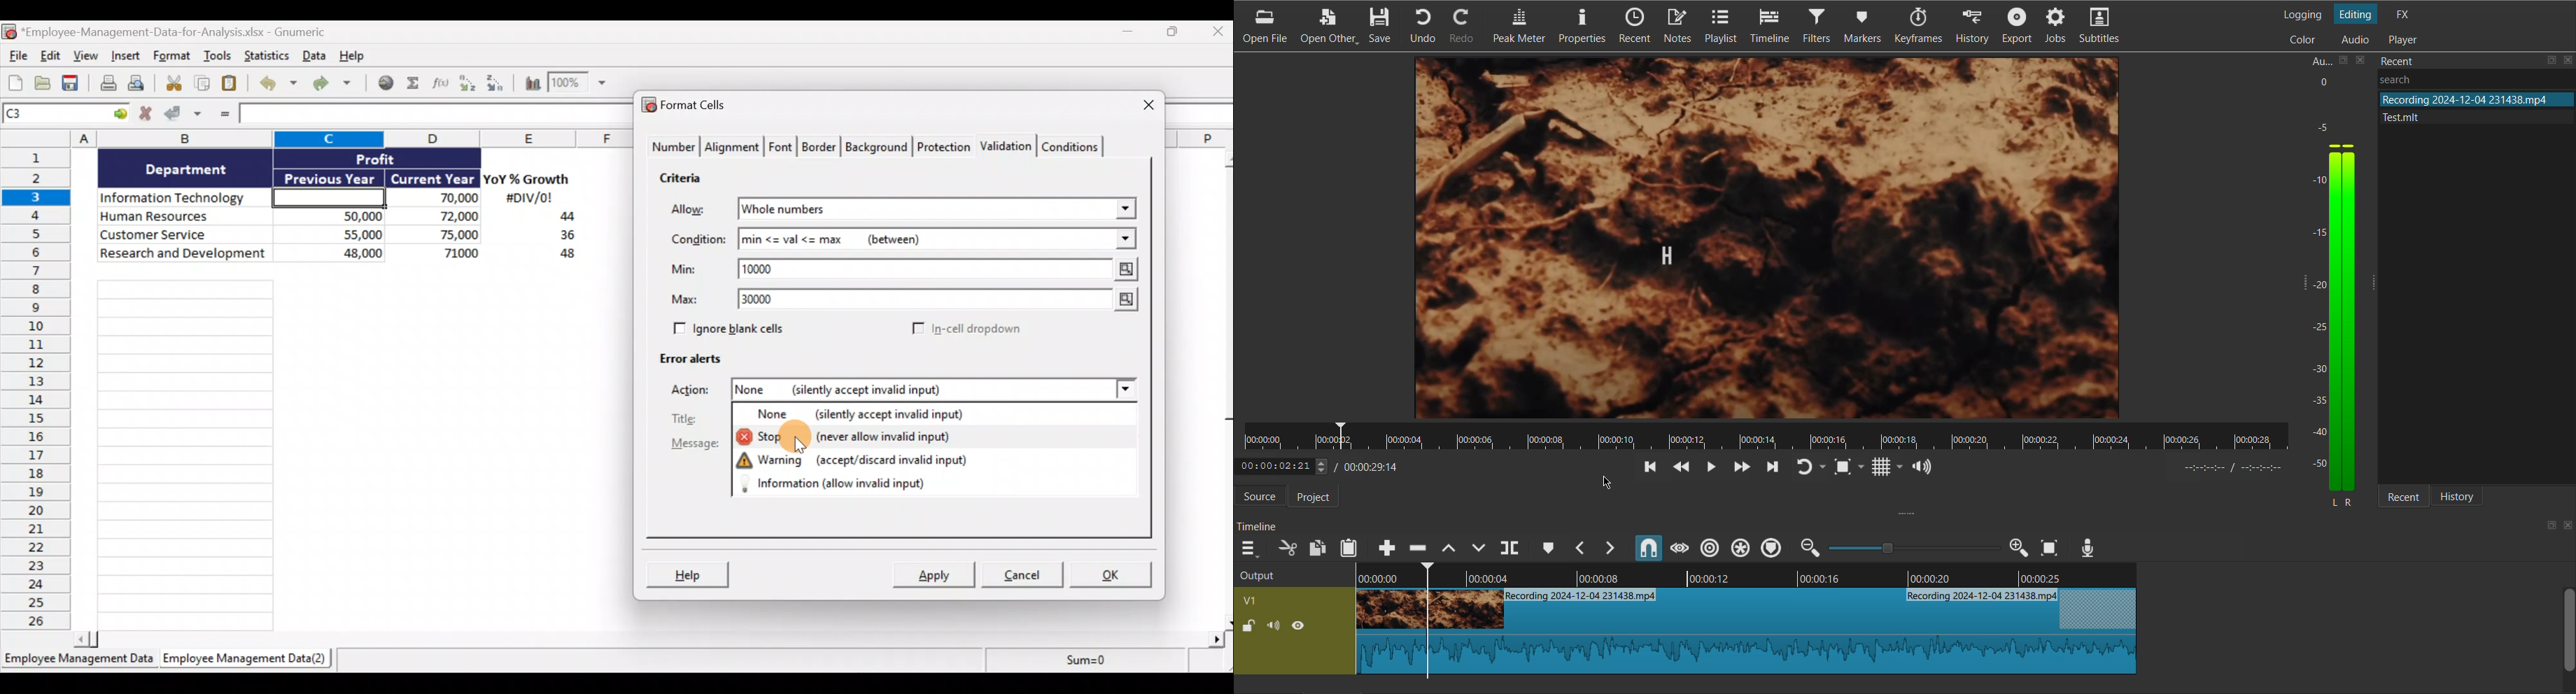 The width and height of the screenshot is (2576, 700). I want to click on zoom in or zoom out slider, so click(1909, 547).